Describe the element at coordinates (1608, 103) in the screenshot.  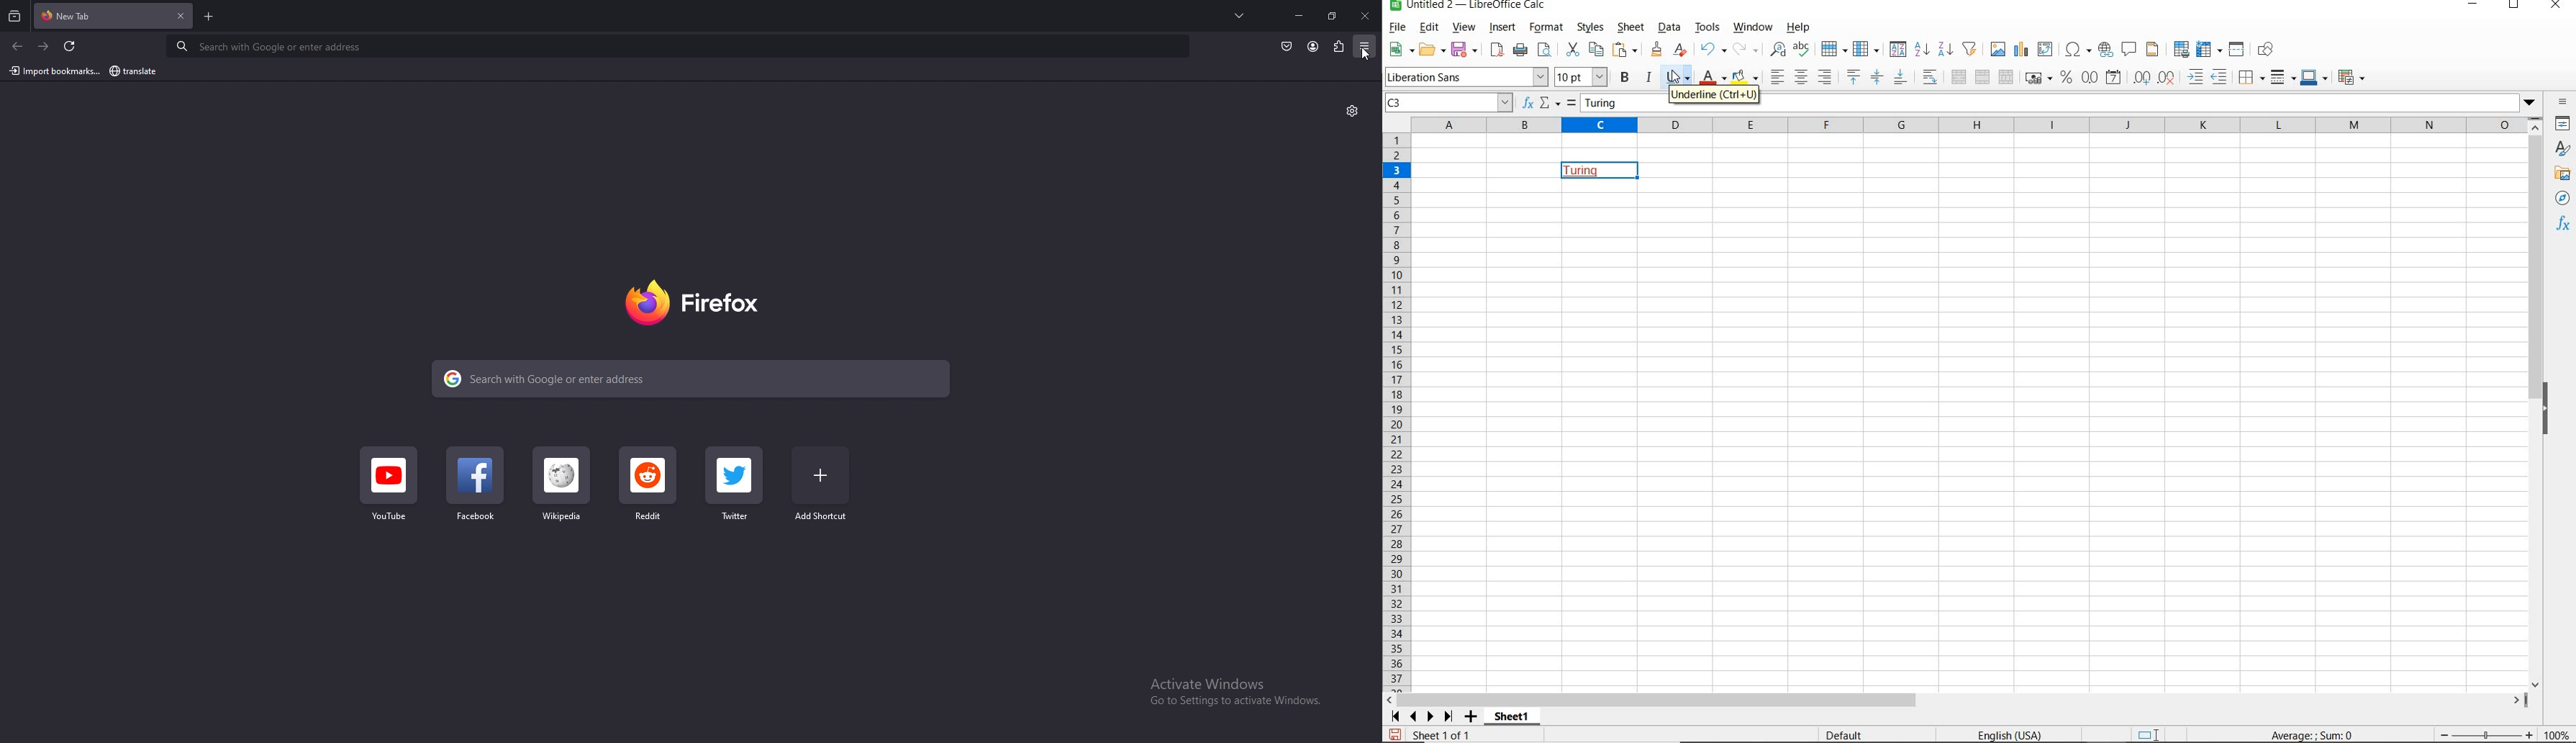
I see `Turing` at that location.